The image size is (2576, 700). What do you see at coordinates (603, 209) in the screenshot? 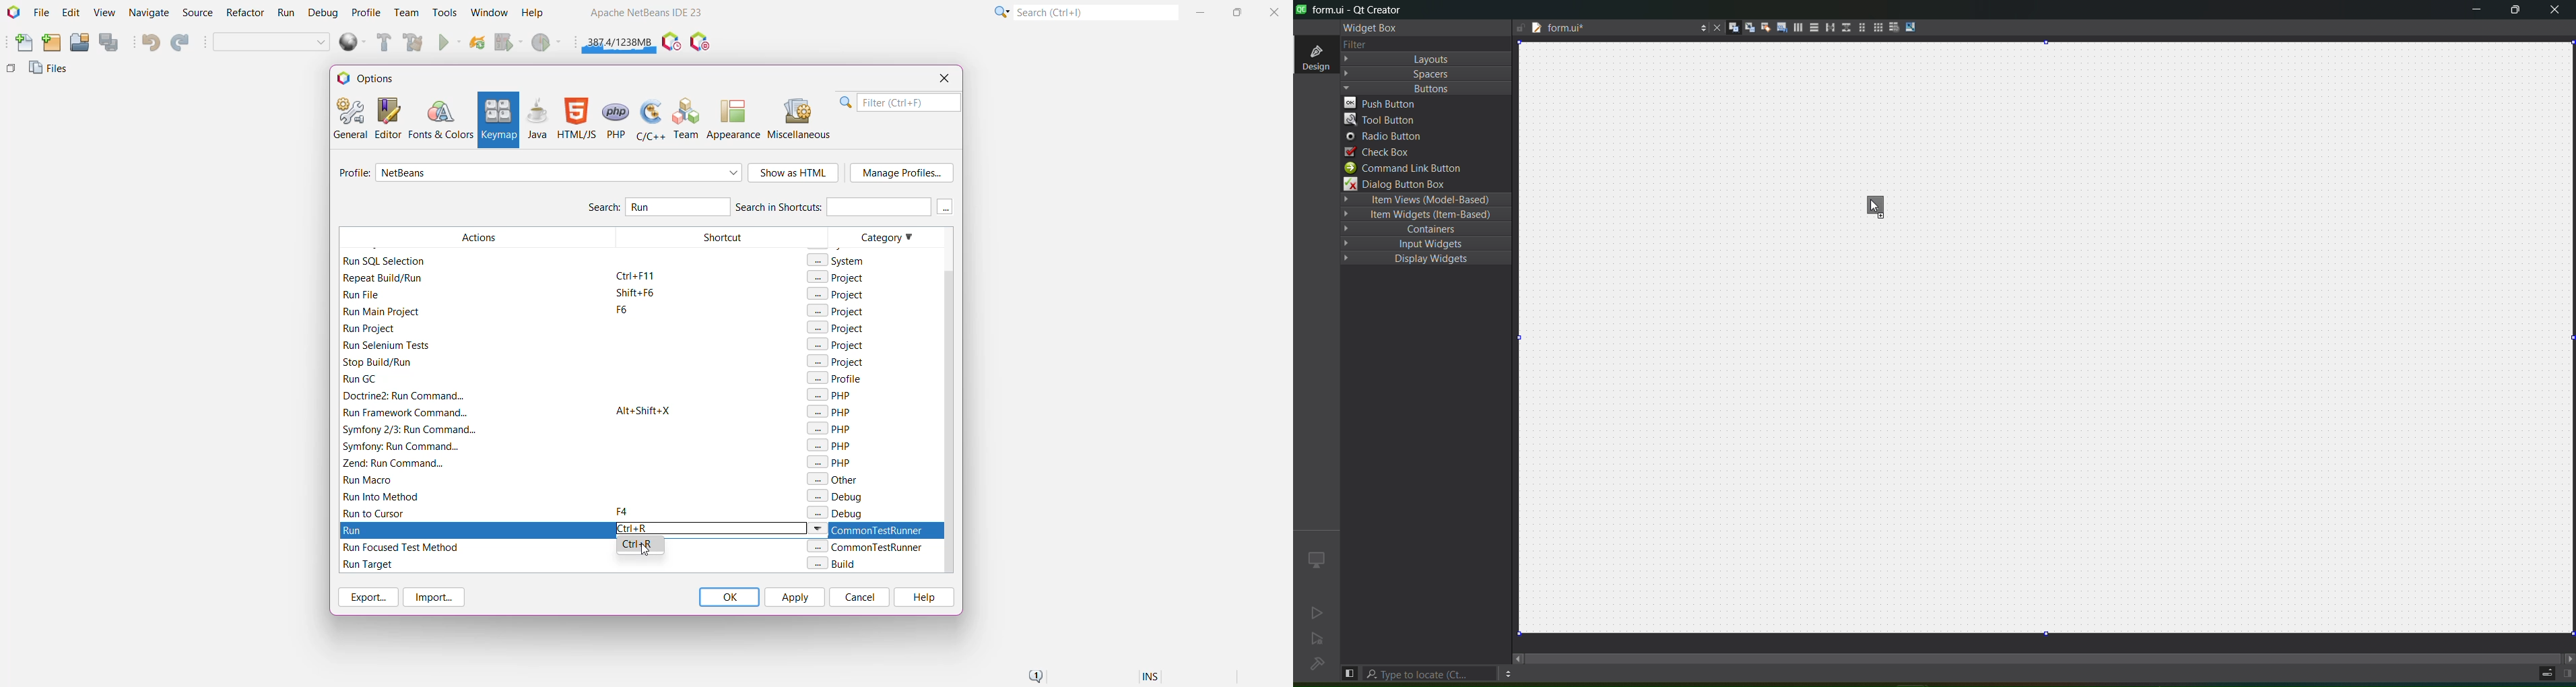
I see `Search` at bounding box center [603, 209].